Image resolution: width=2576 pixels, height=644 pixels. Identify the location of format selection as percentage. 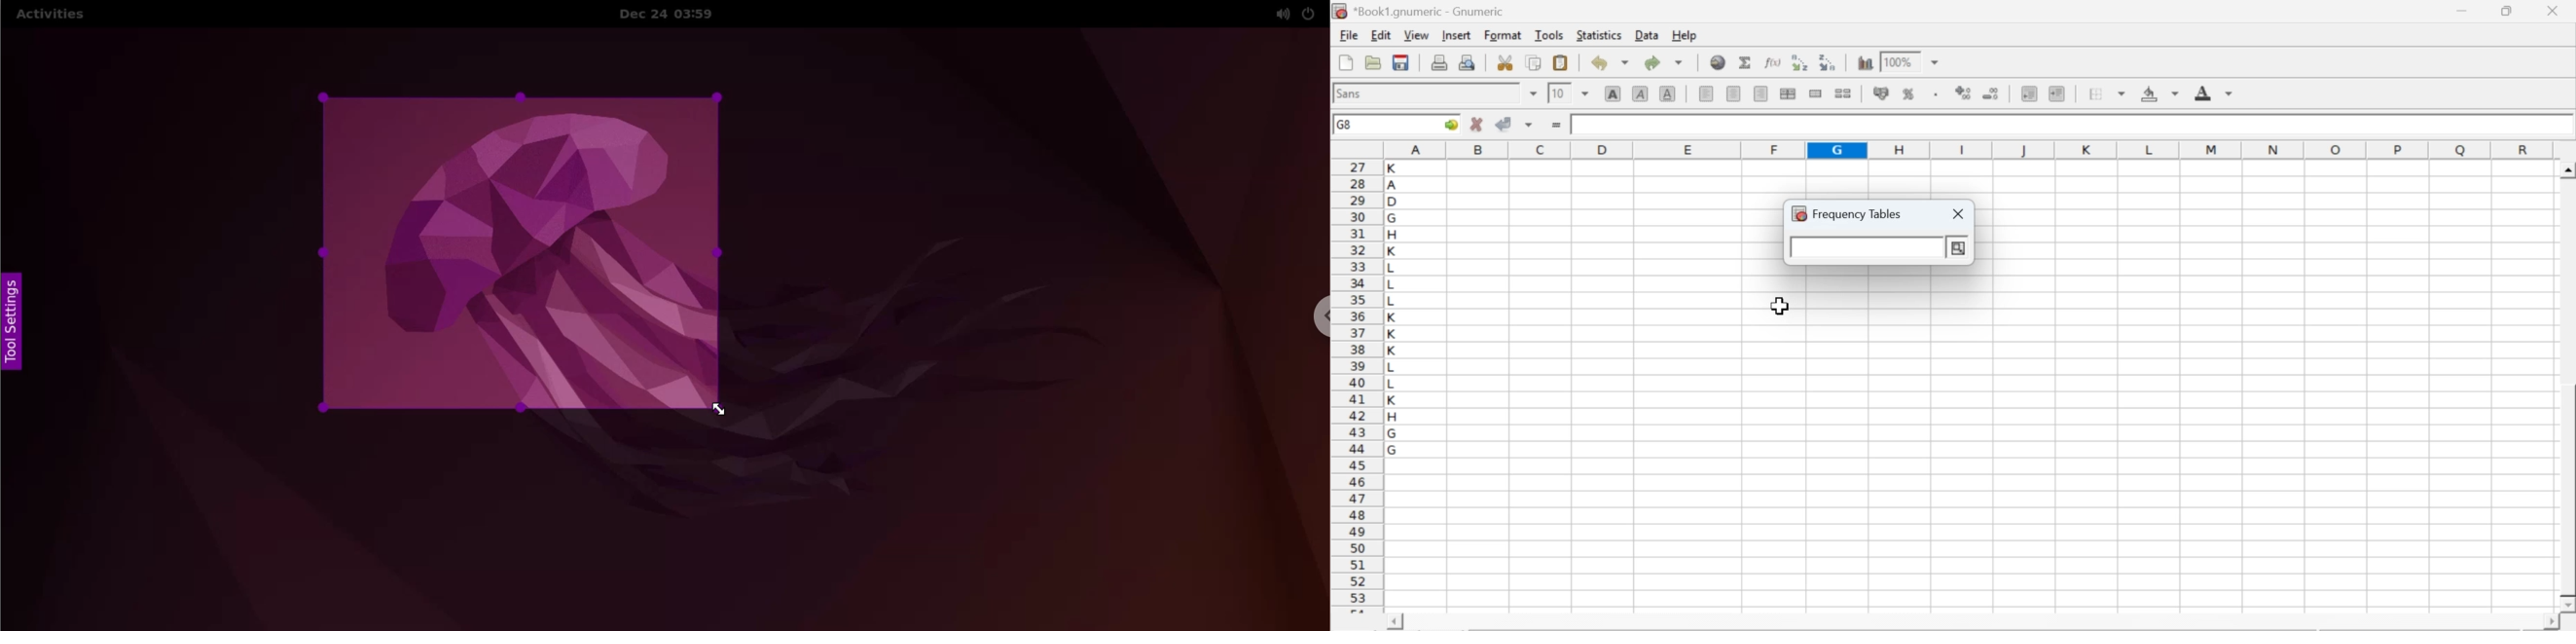
(1906, 93).